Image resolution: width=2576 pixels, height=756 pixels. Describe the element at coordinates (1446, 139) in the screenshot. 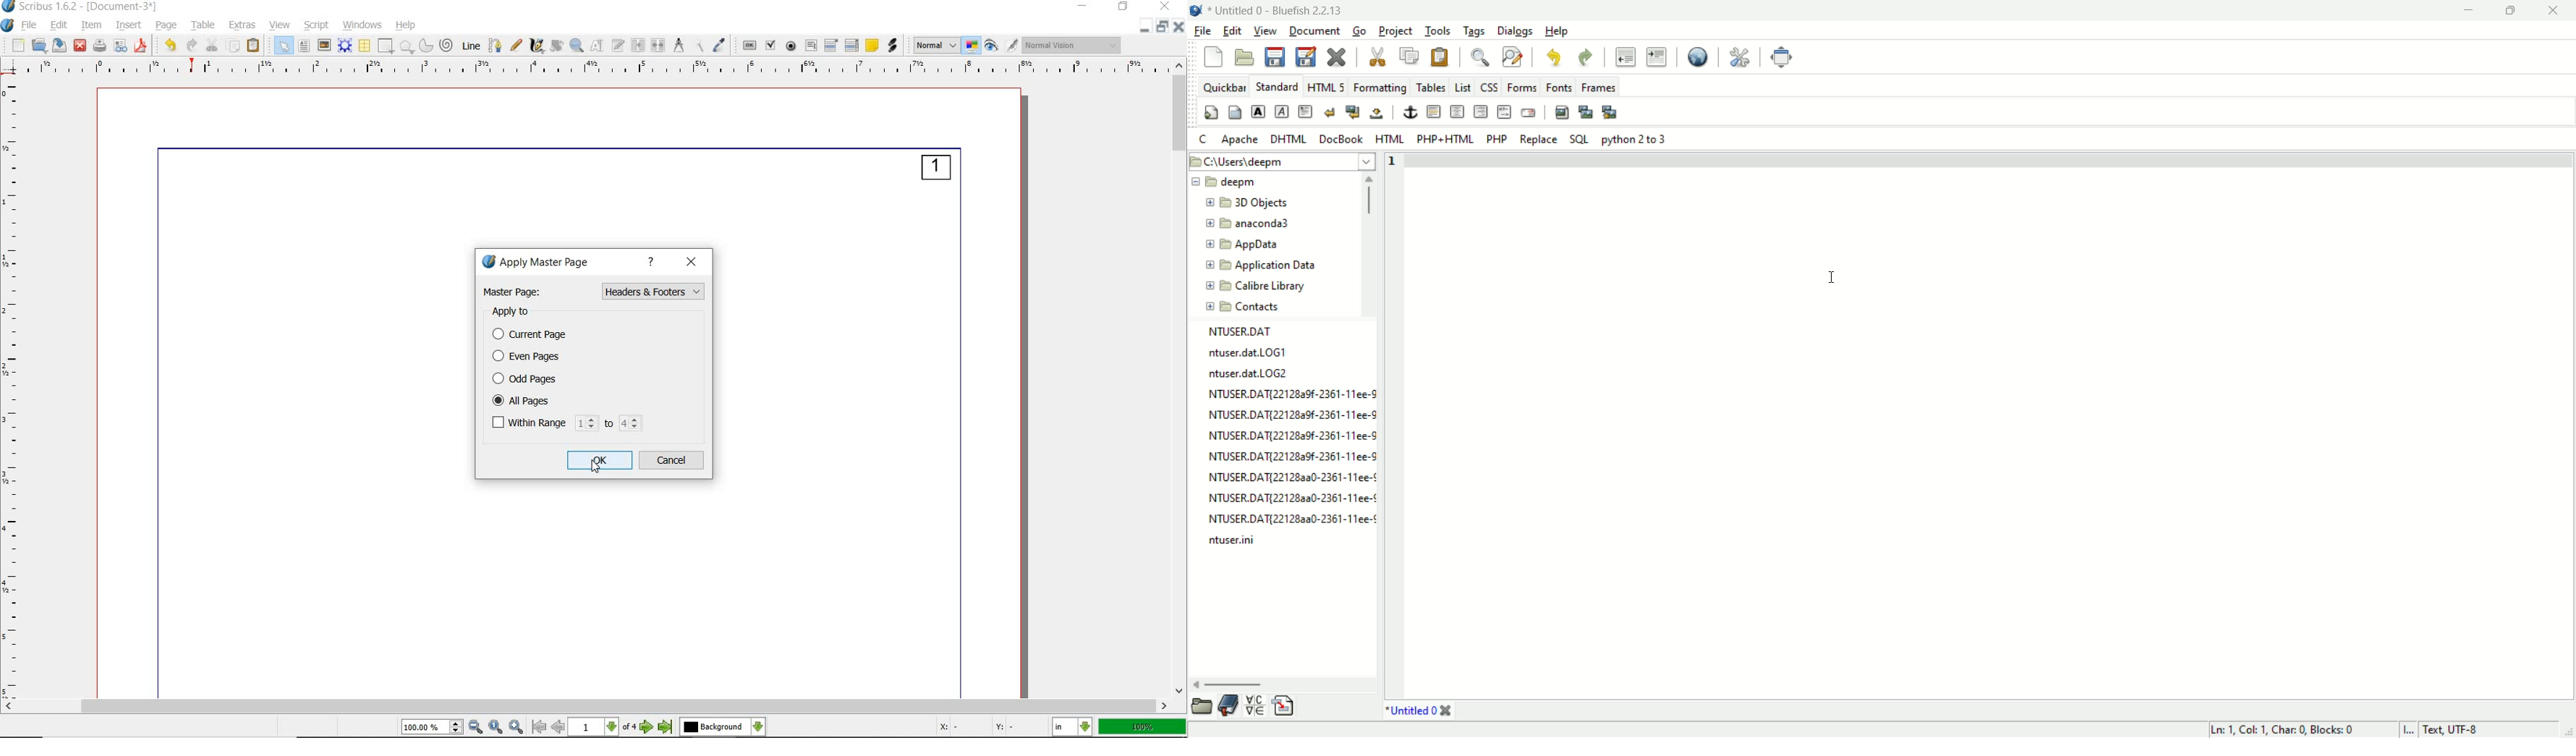

I see `PHP+HTML` at that location.